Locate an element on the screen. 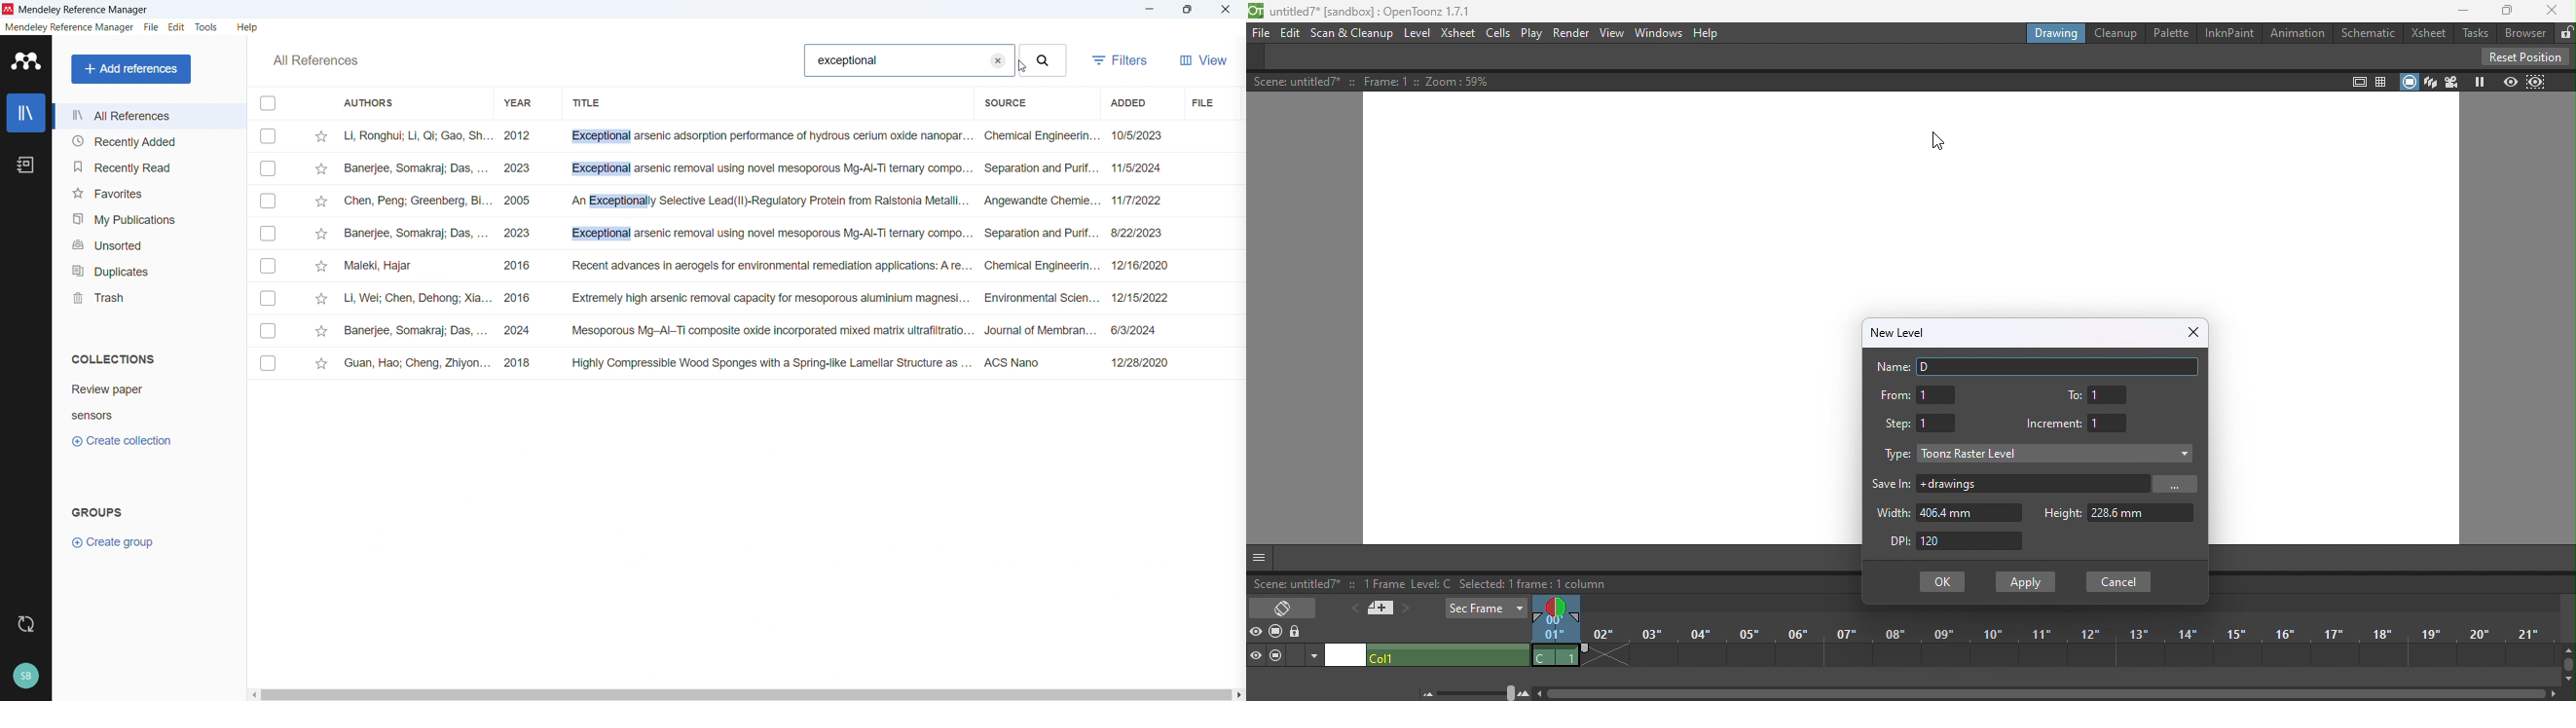 Image resolution: width=2576 pixels, height=728 pixels. Duplicates  is located at coordinates (148, 269).